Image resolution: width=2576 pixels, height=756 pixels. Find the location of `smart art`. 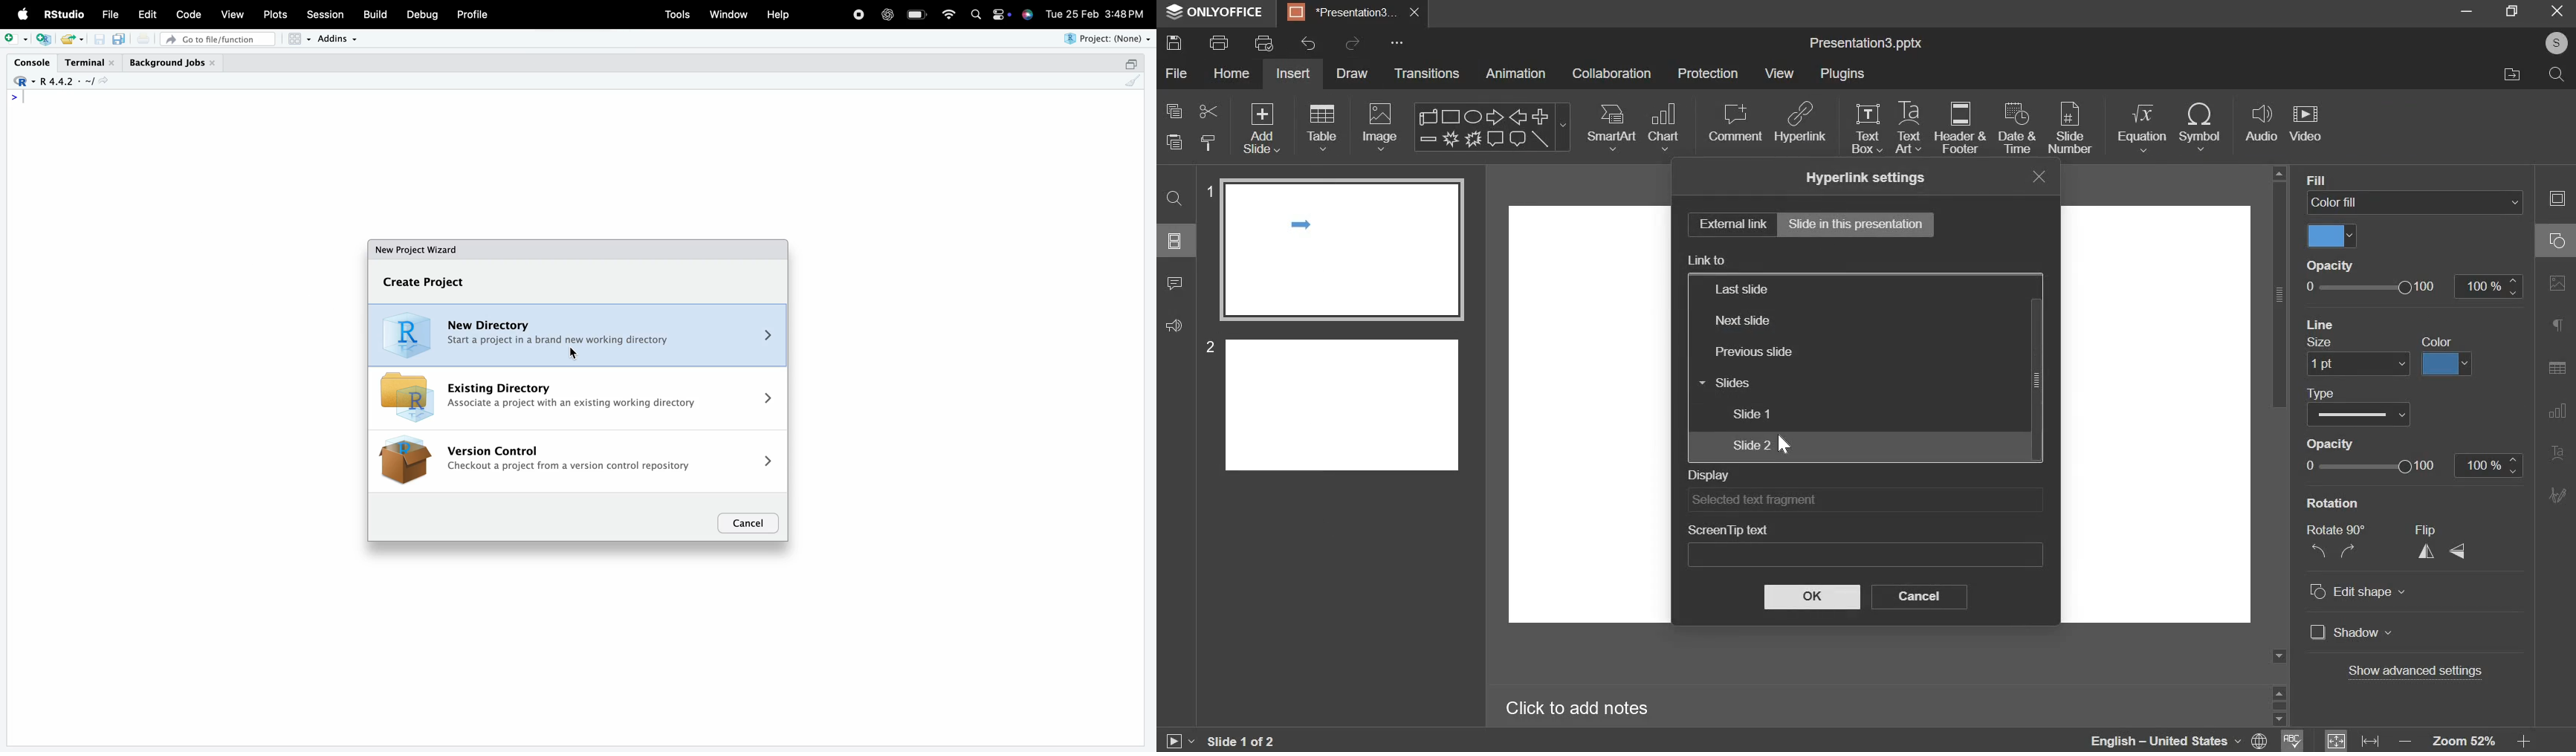

smart art is located at coordinates (1613, 127).